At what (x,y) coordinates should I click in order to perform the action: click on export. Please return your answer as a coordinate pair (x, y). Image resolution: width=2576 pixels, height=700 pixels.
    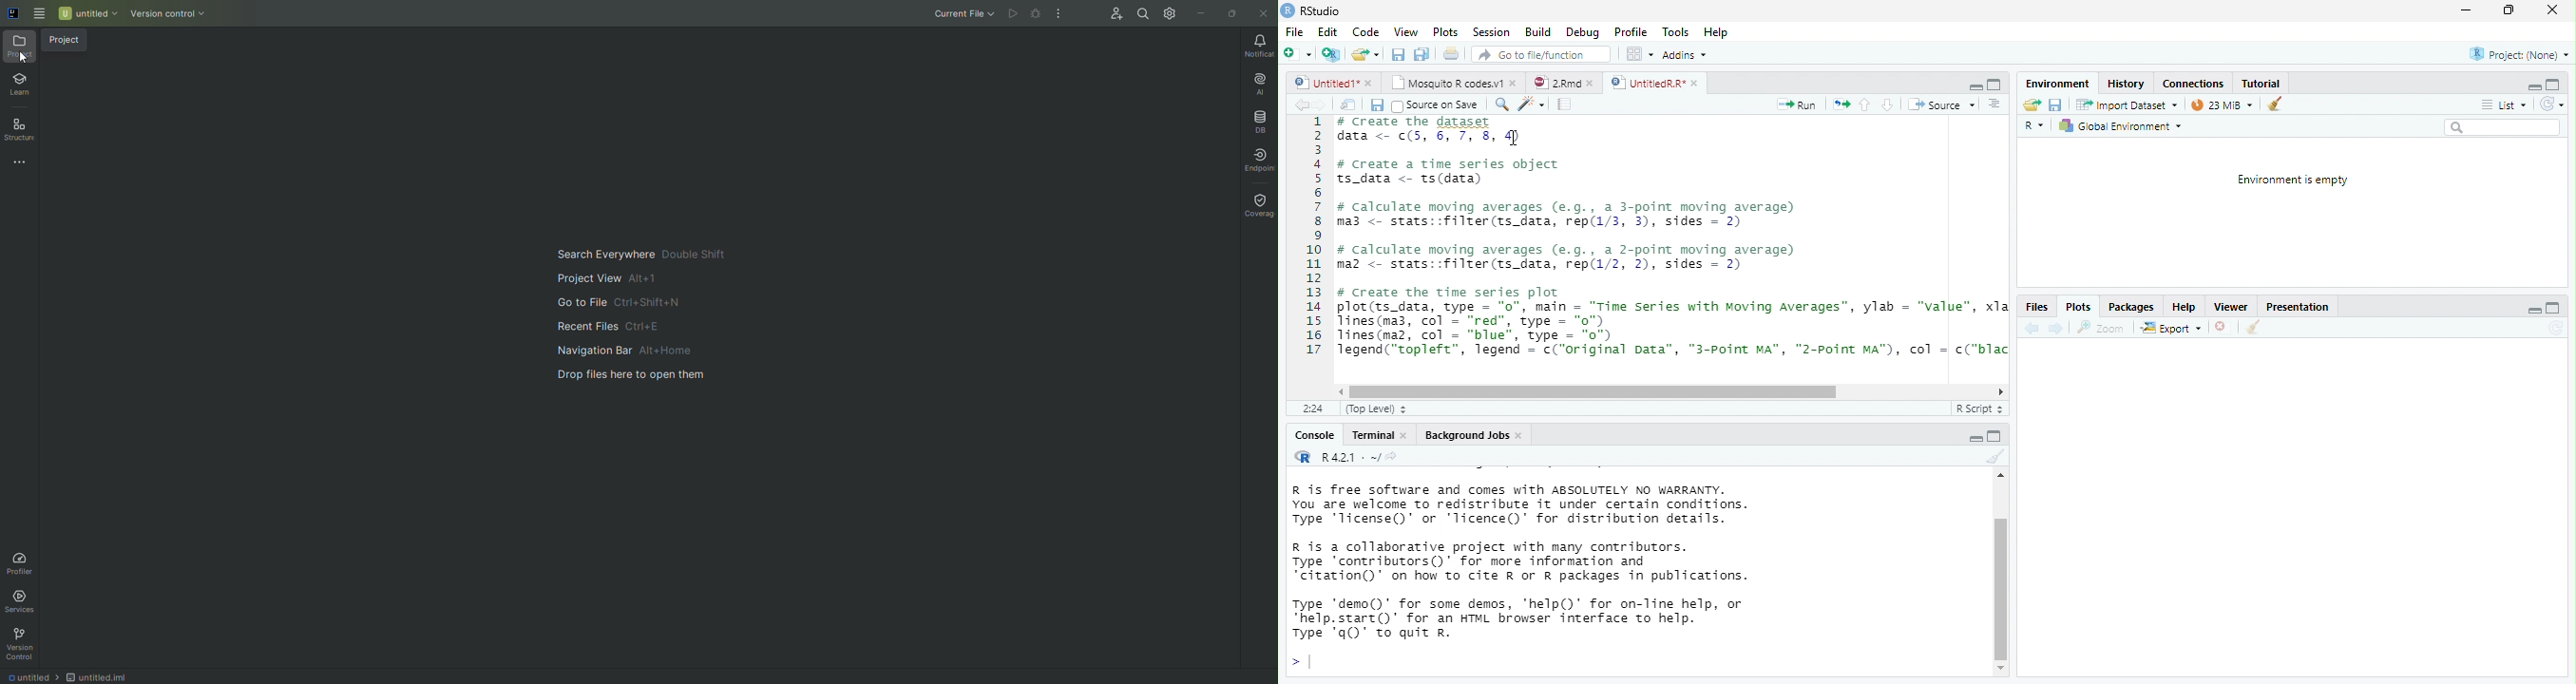
    Looking at the image, I should click on (2170, 329).